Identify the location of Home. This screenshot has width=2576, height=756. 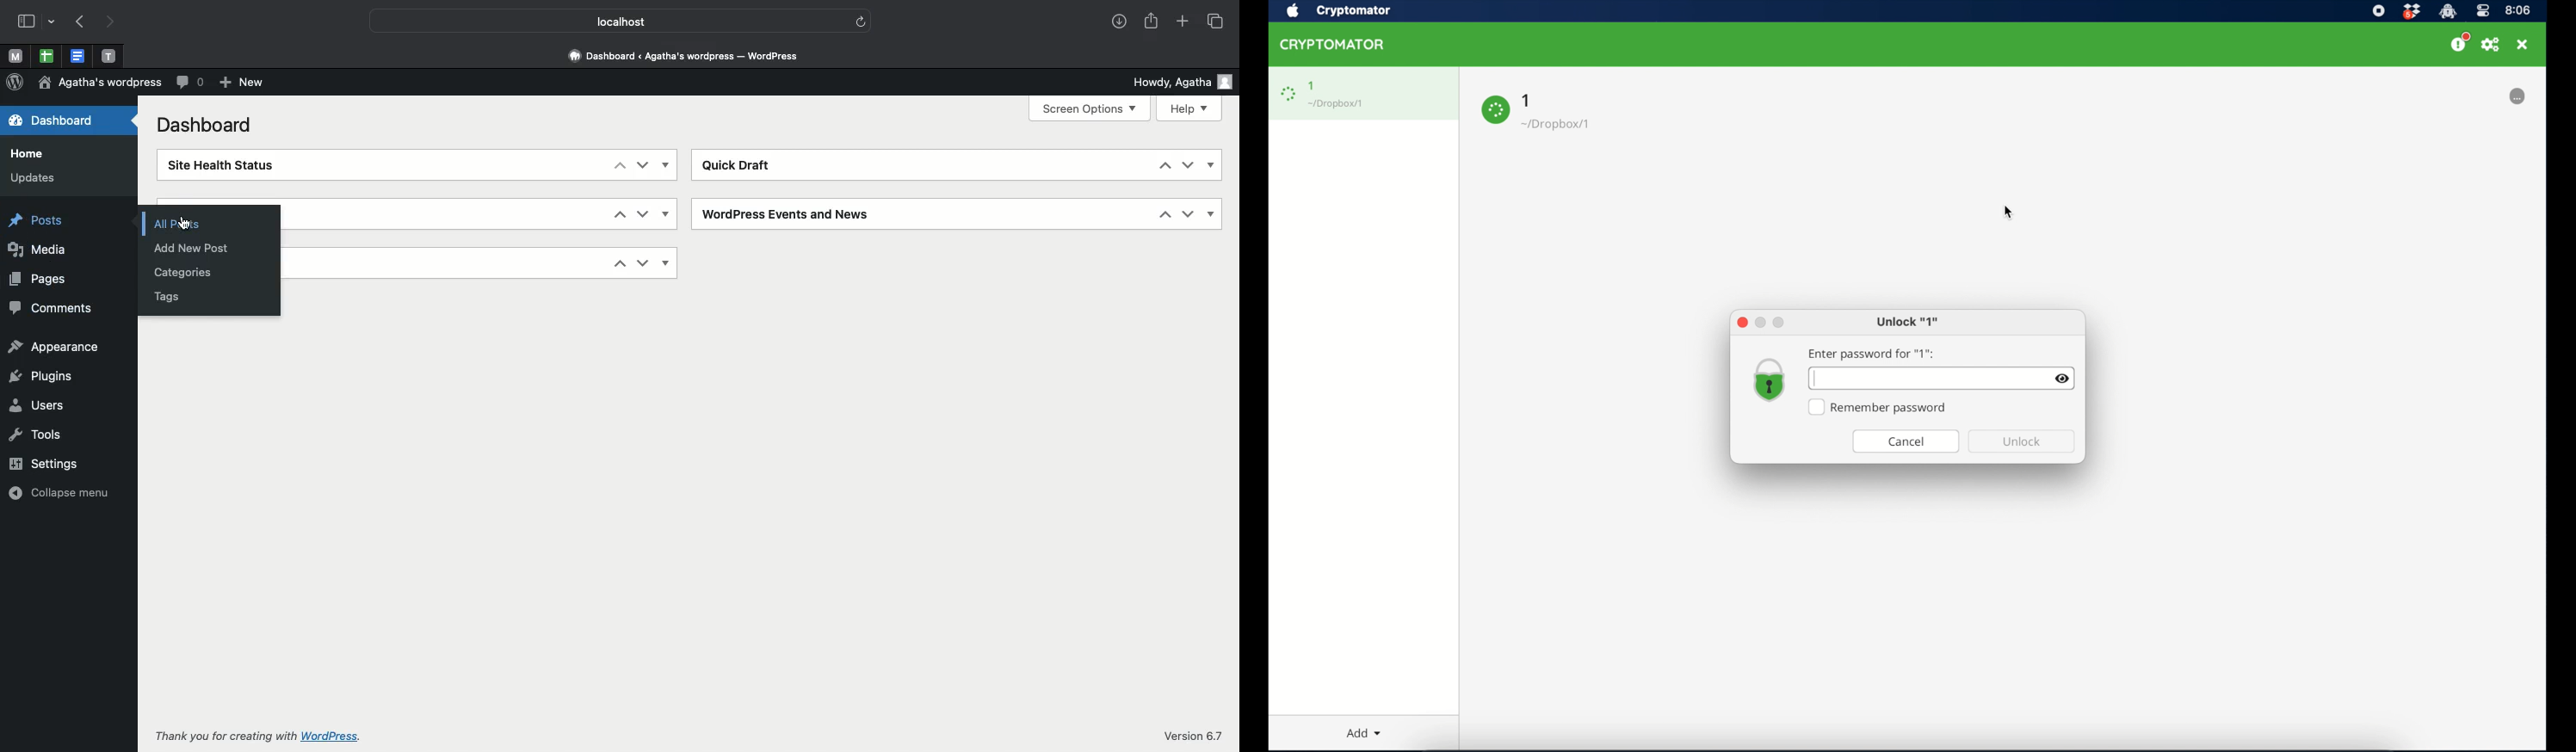
(29, 154).